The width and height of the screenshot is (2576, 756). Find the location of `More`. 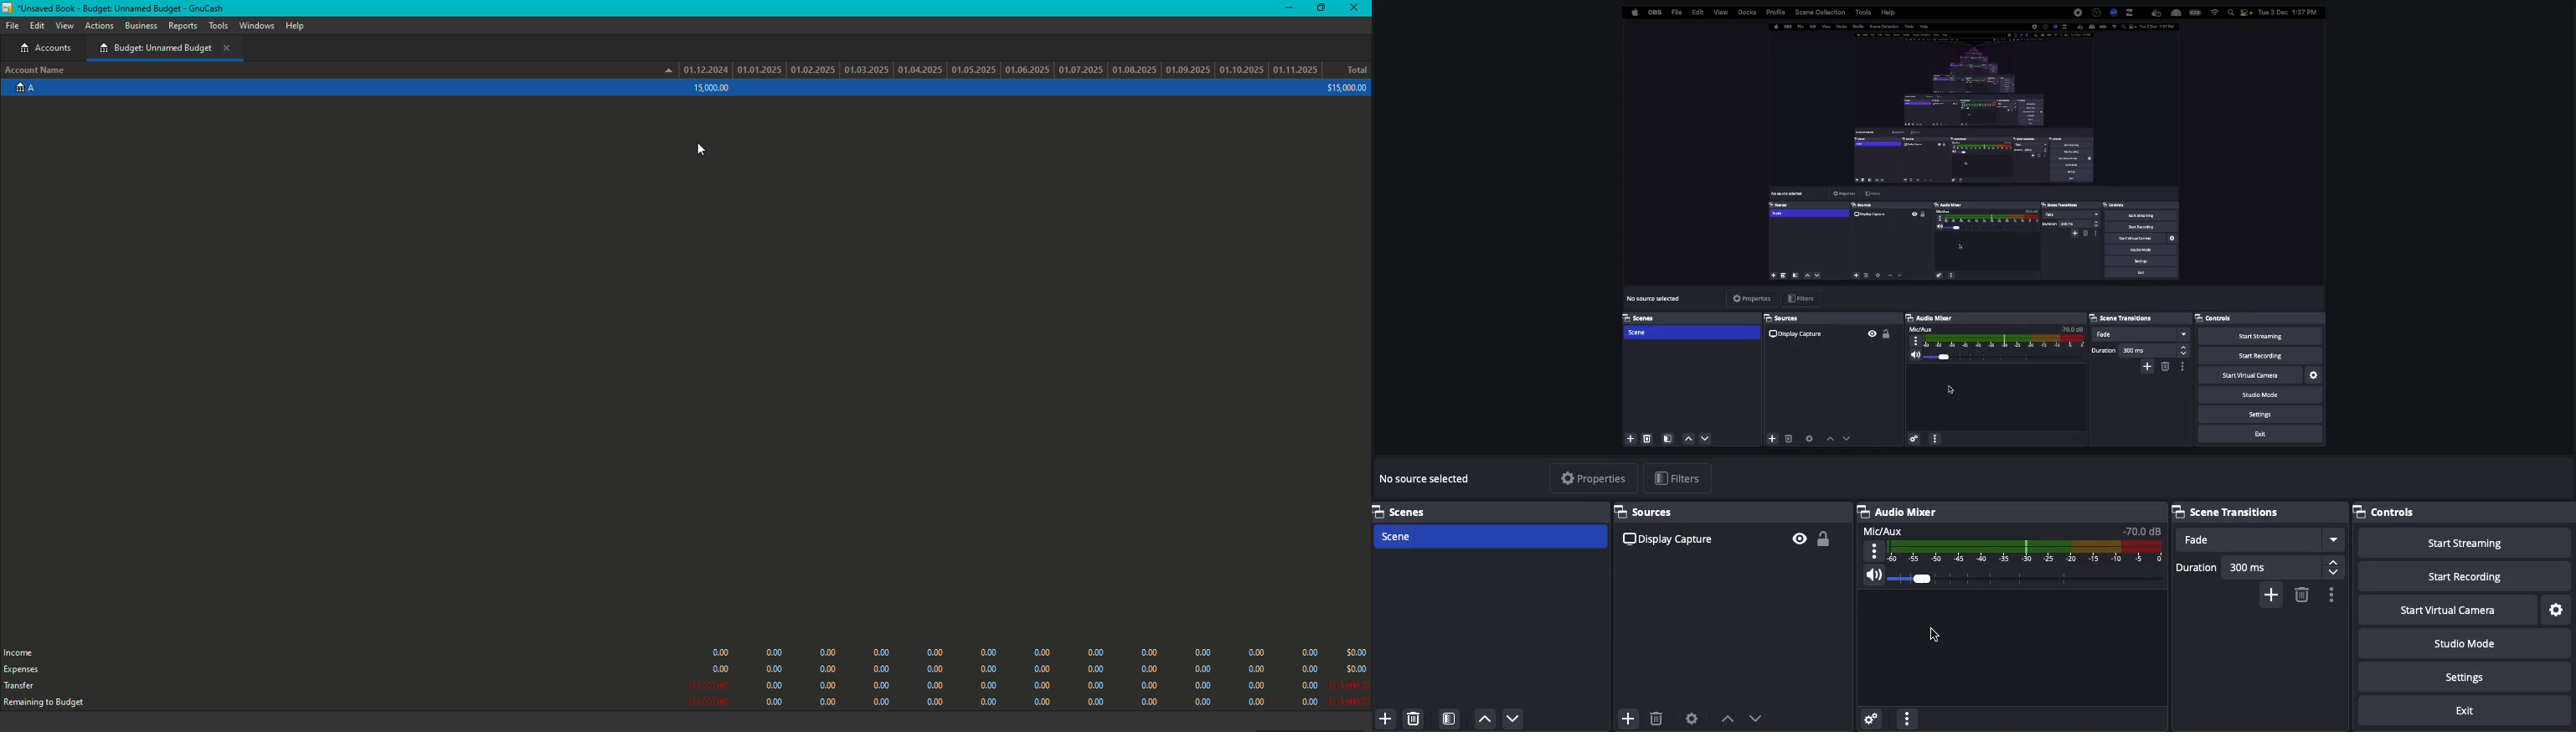

More is located at coordinates (1906, 717).